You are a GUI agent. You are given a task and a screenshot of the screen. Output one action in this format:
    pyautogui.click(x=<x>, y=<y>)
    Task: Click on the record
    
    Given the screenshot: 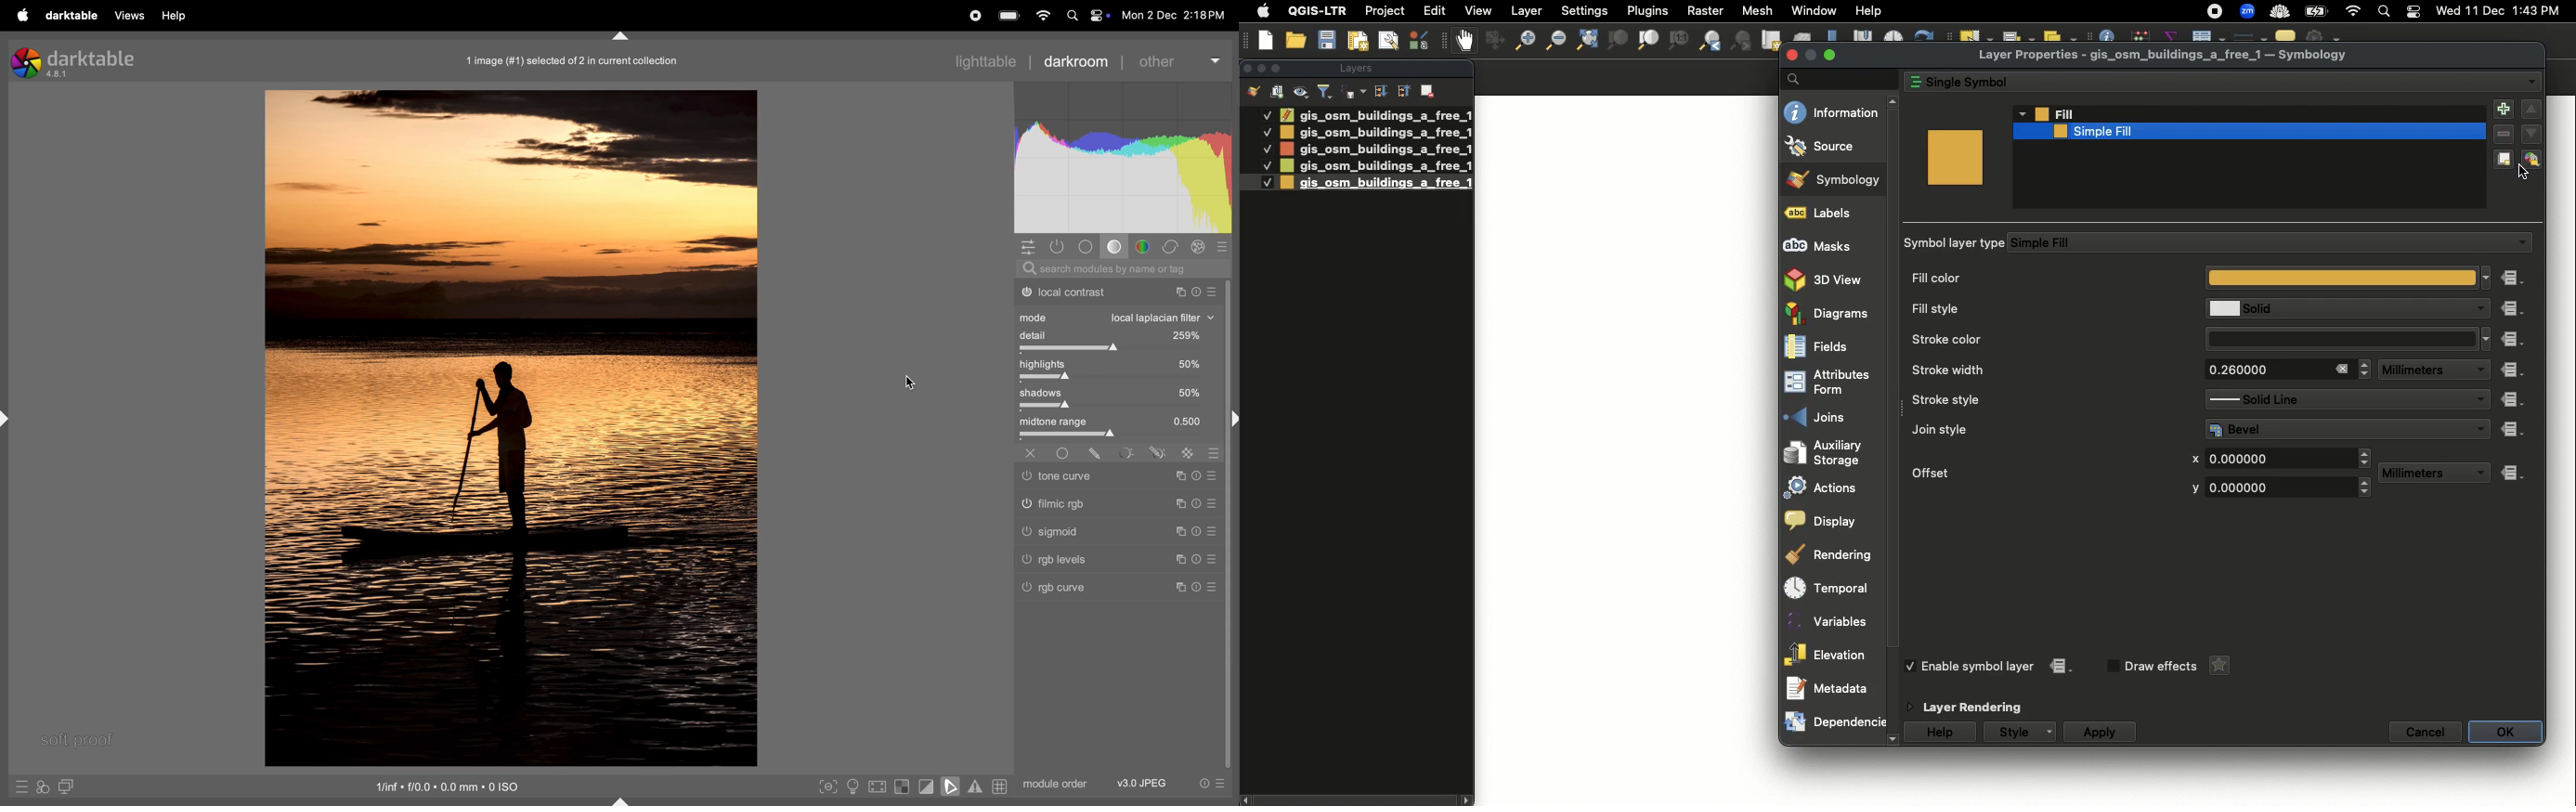 What is the action you would take?
    pyautogui.click(x=978, y=16)
    